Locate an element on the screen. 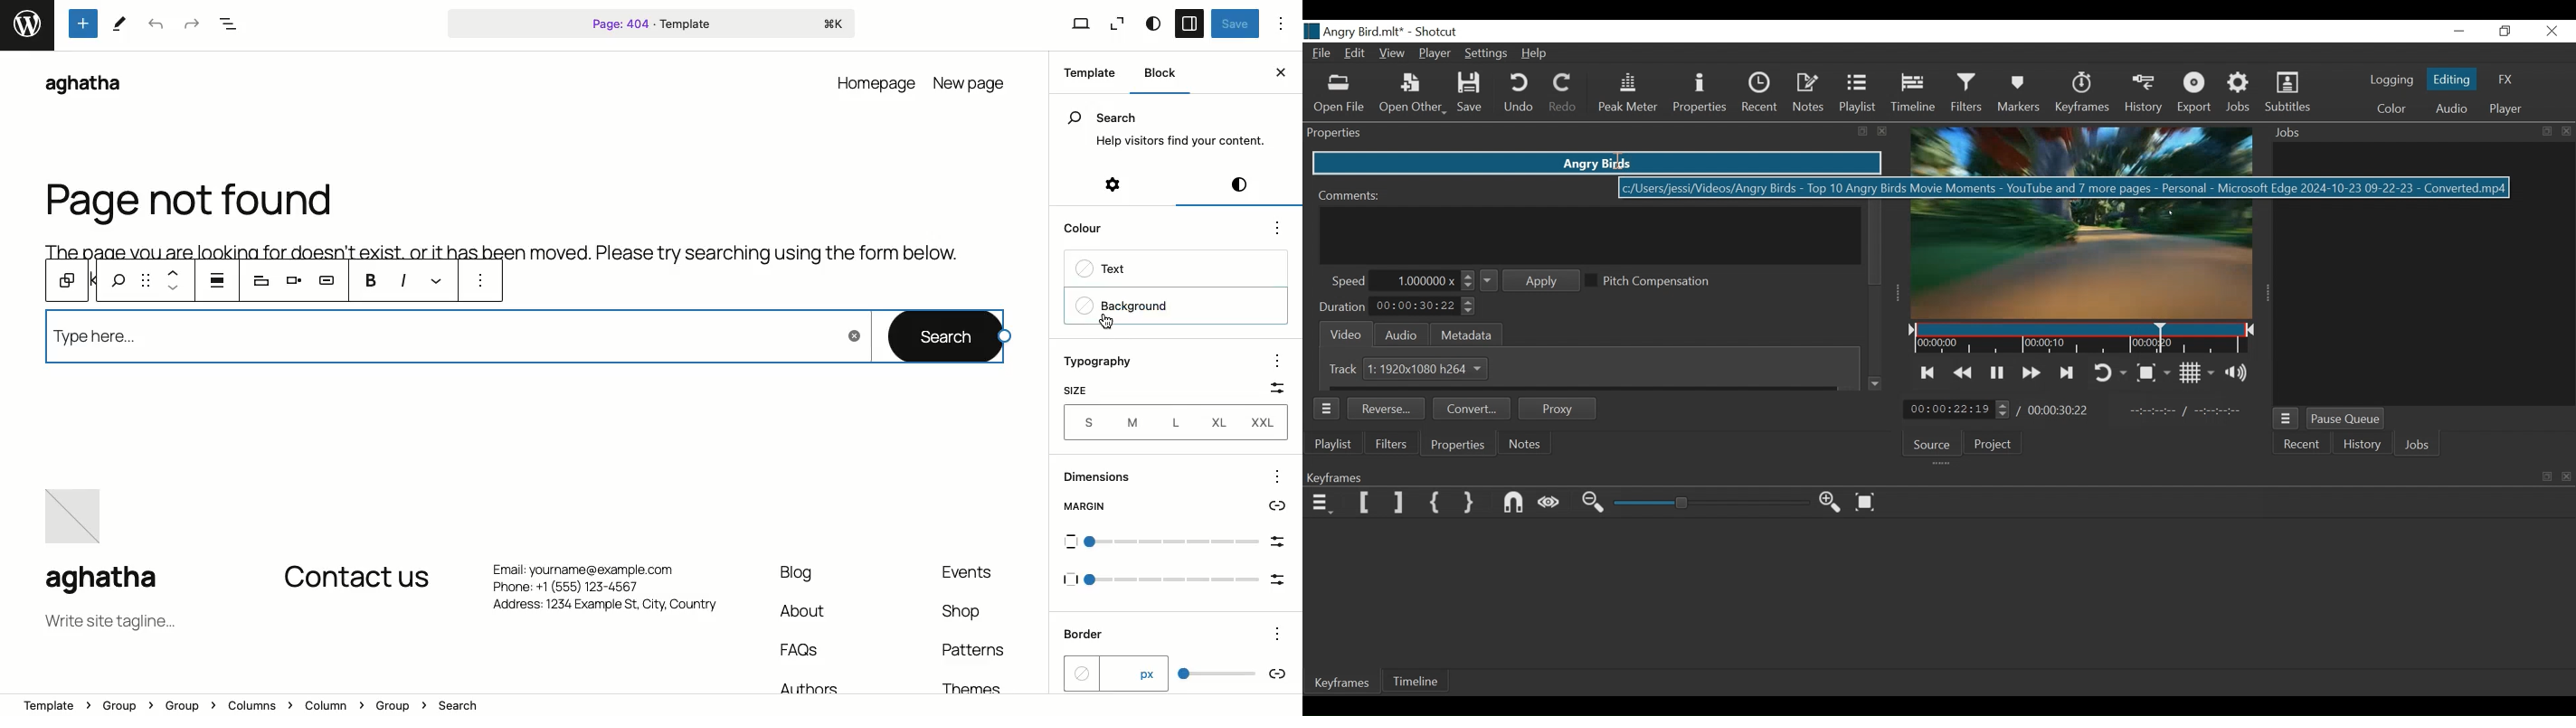 The width and height of the screenshot is (2576, 728). File is located at coordinates (1322, 54).